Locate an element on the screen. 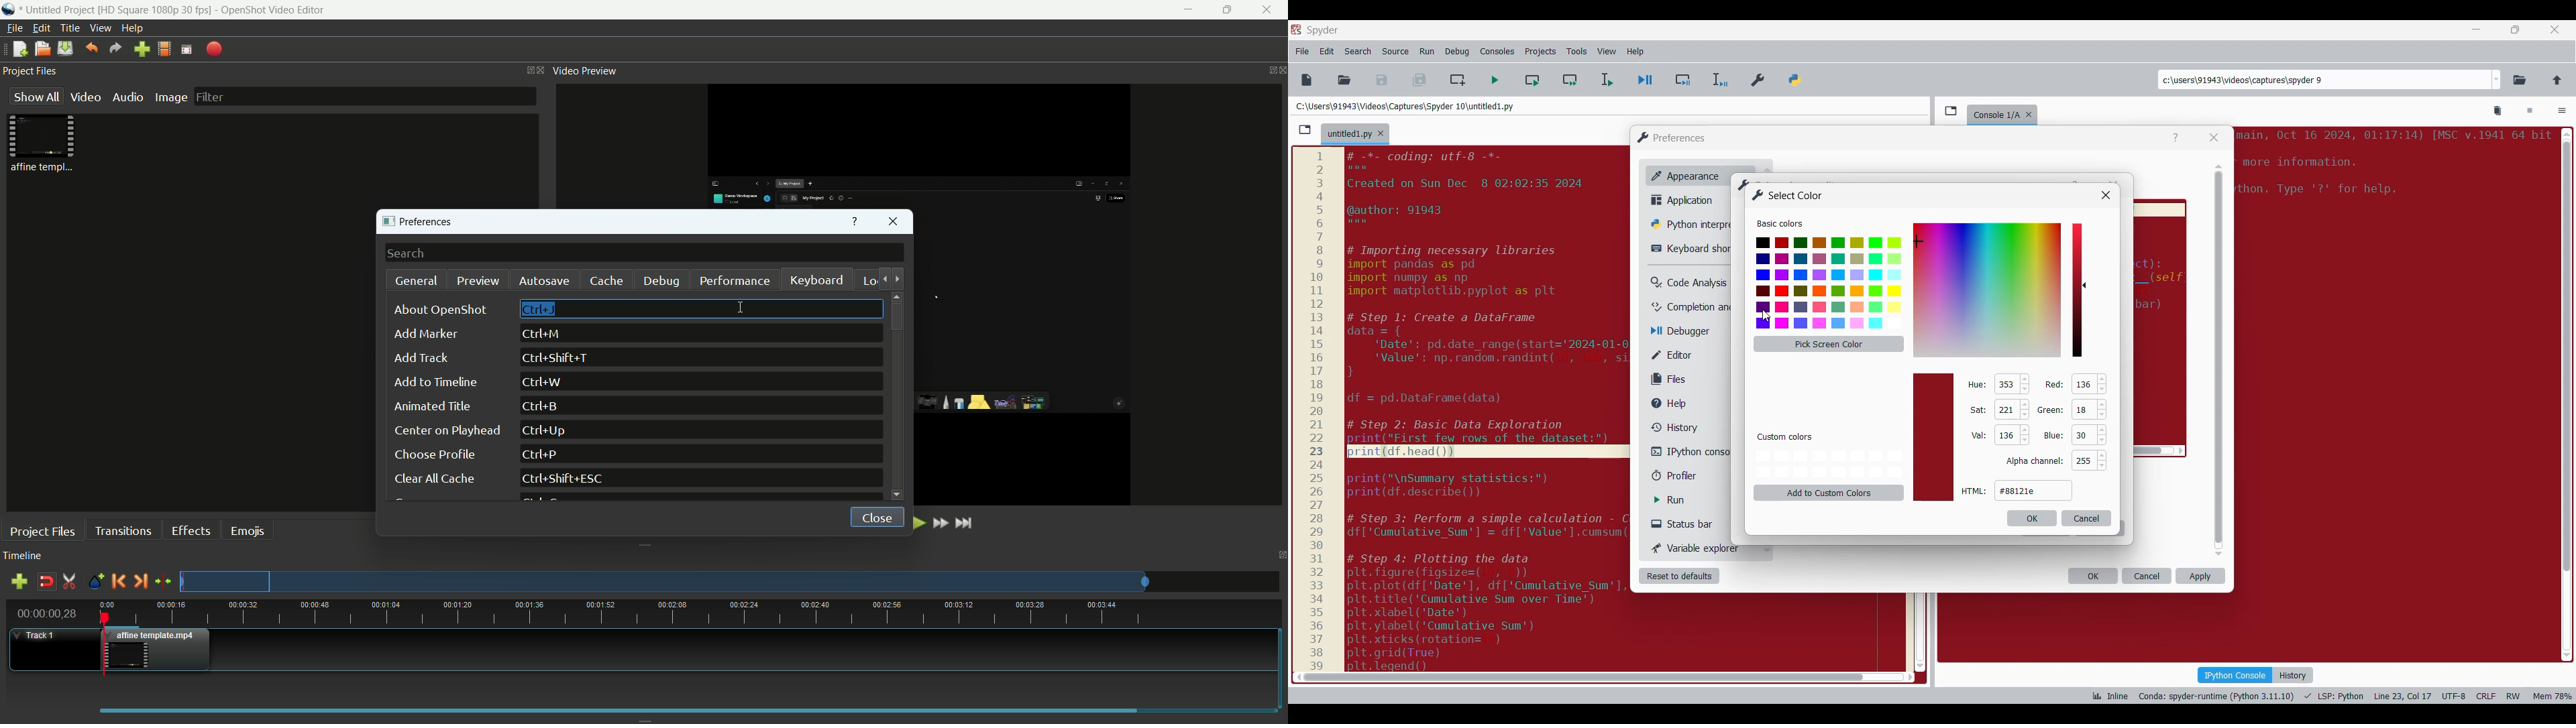 The height and width of the screenshot is (728, 2576). Run current cell is located at coordinates (1532, 80).